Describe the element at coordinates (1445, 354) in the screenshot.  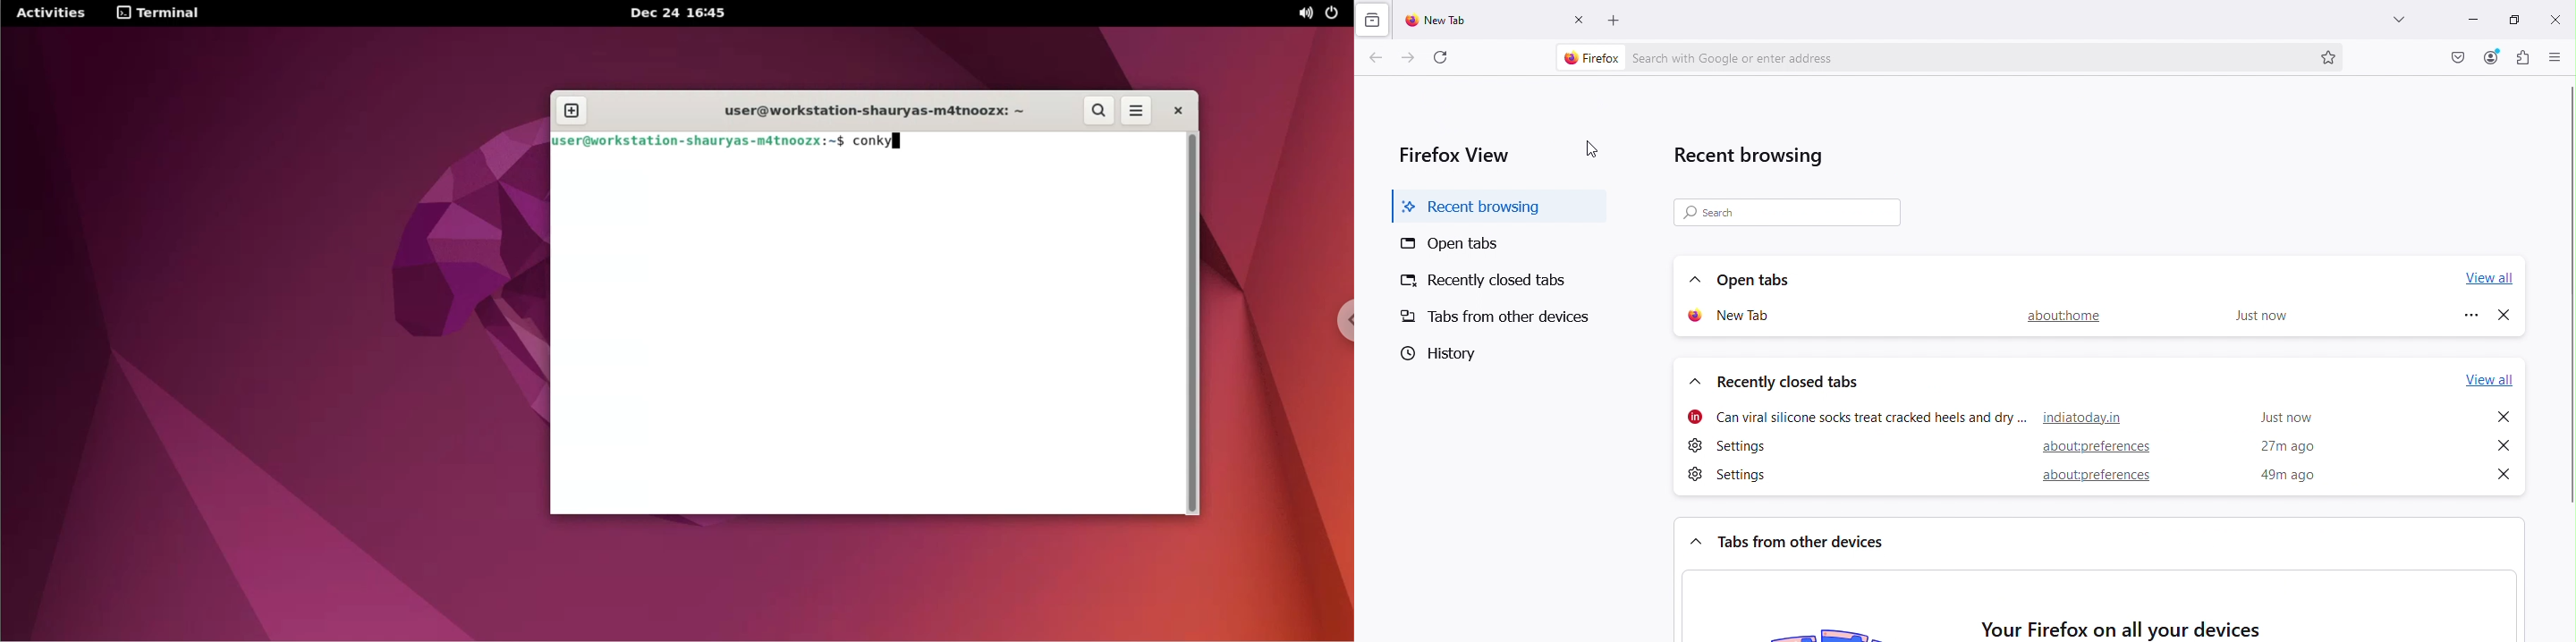
I see `History` at that location.